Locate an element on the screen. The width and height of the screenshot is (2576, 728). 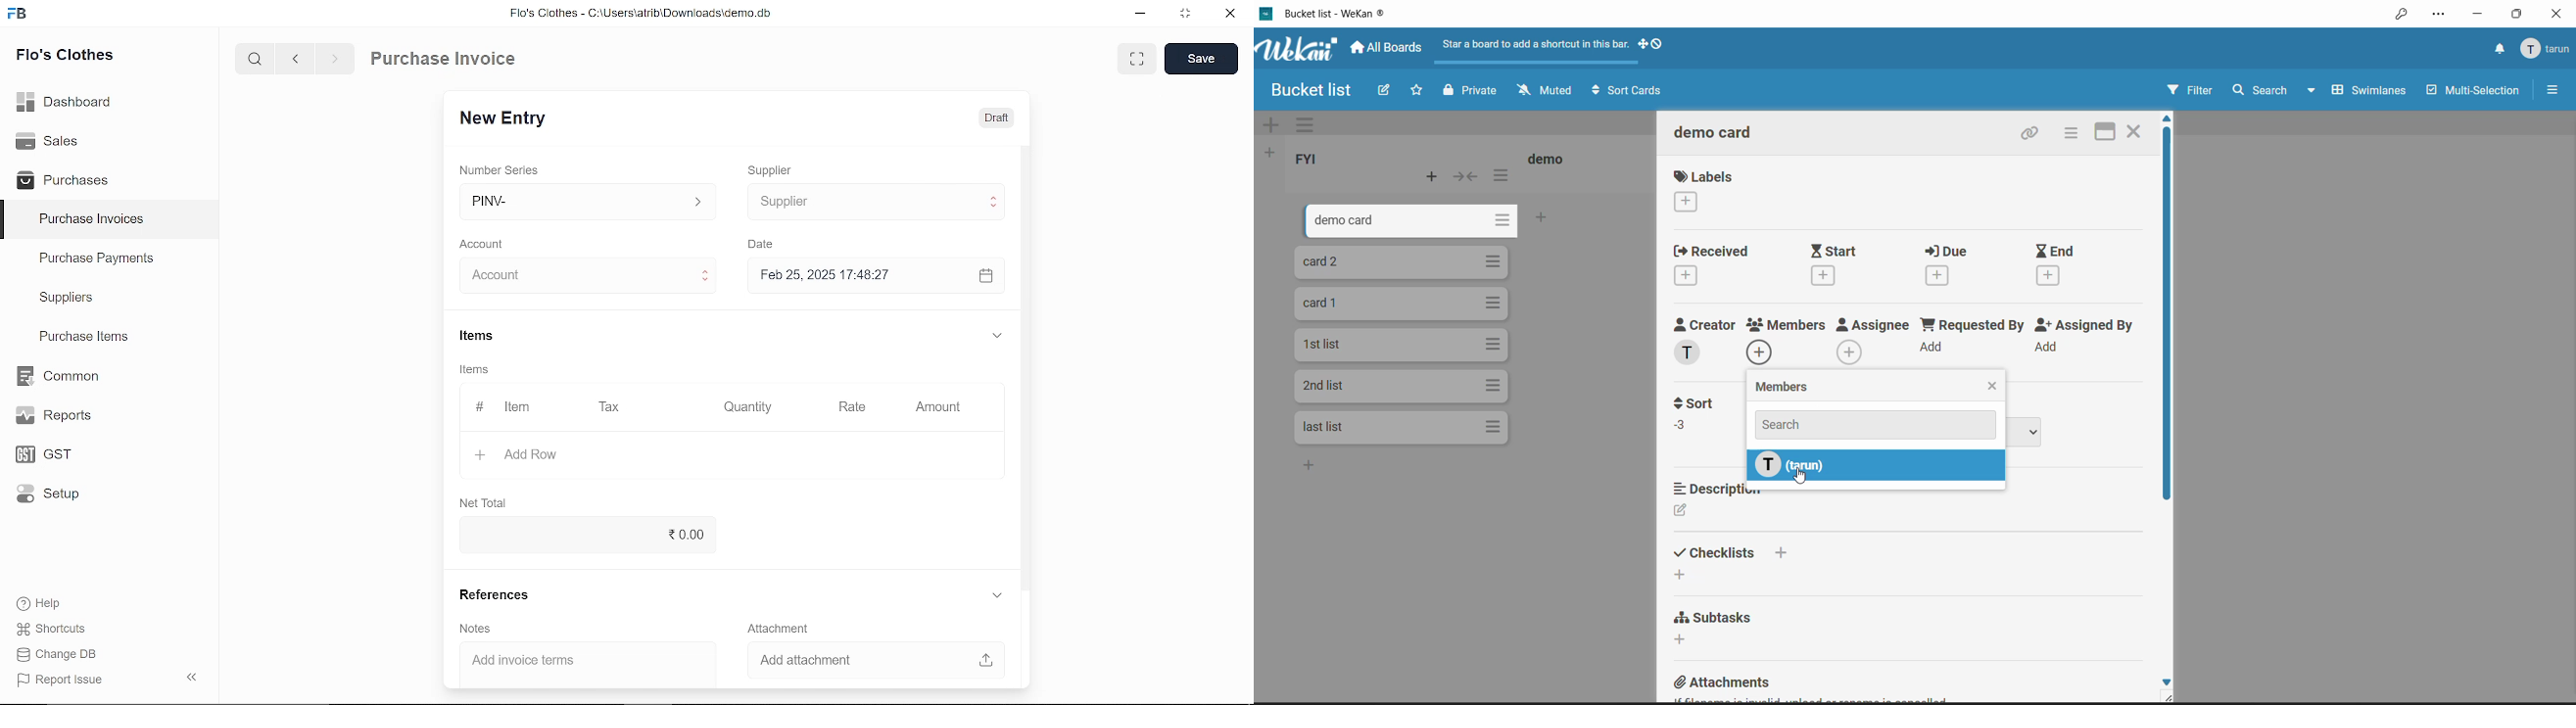
maximize card is located at coordinates (2106, 134).